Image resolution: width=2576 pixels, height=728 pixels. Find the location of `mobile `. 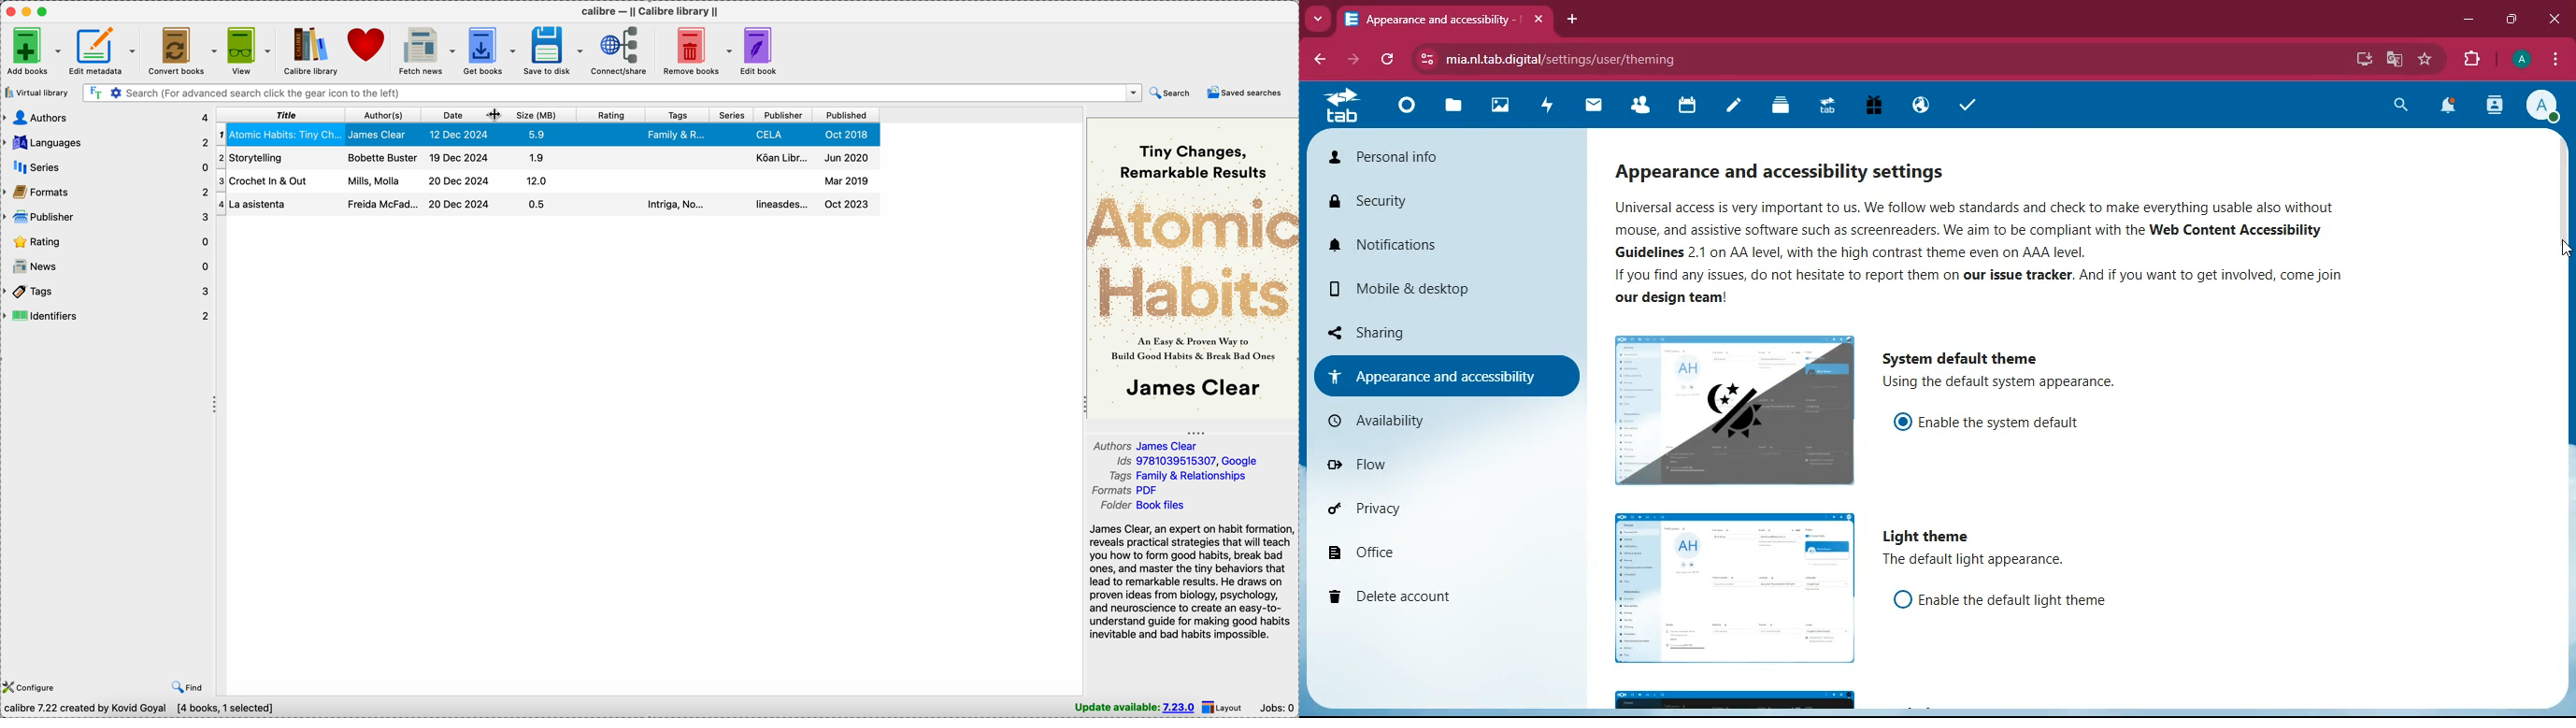

mobile  is located at coordinates (1444, 291).